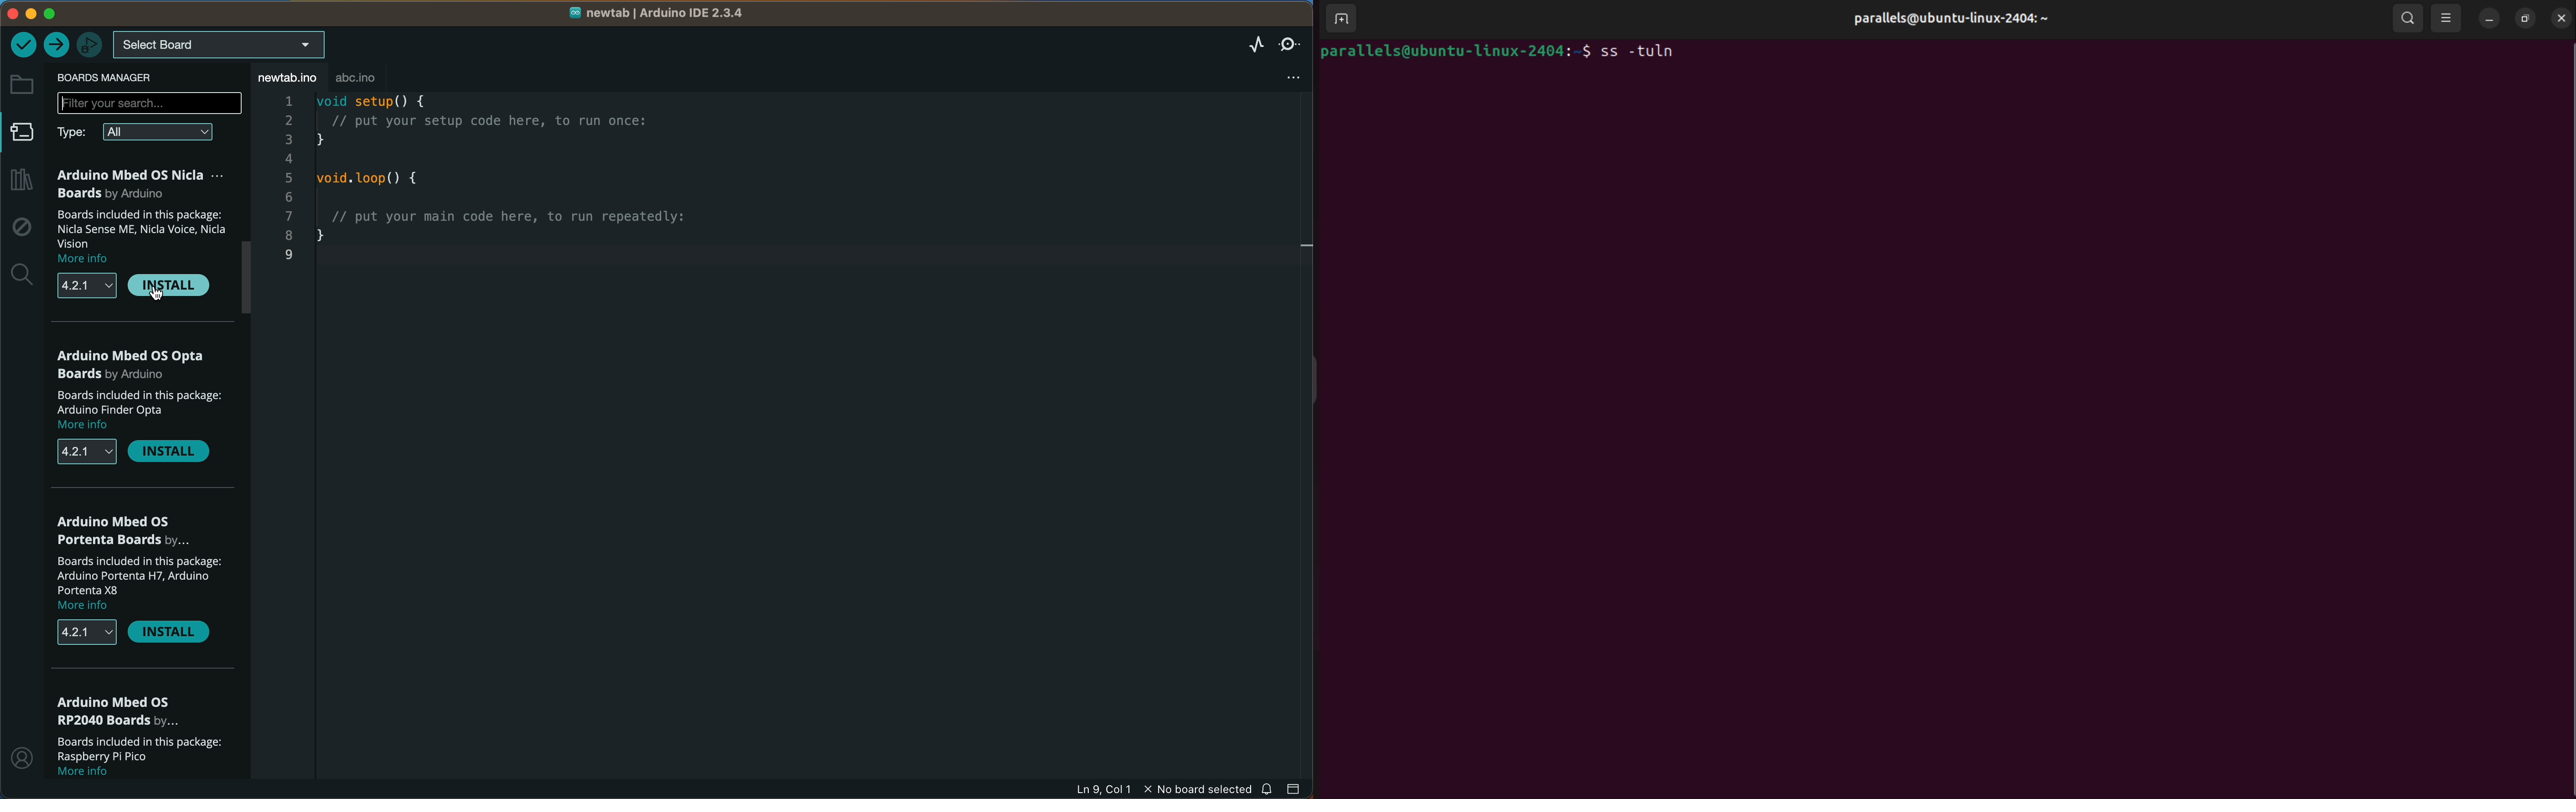 Image resolution: width=2576 pixels, height=812 pixels. I want to click on os Opta boards, so click(132, 364).